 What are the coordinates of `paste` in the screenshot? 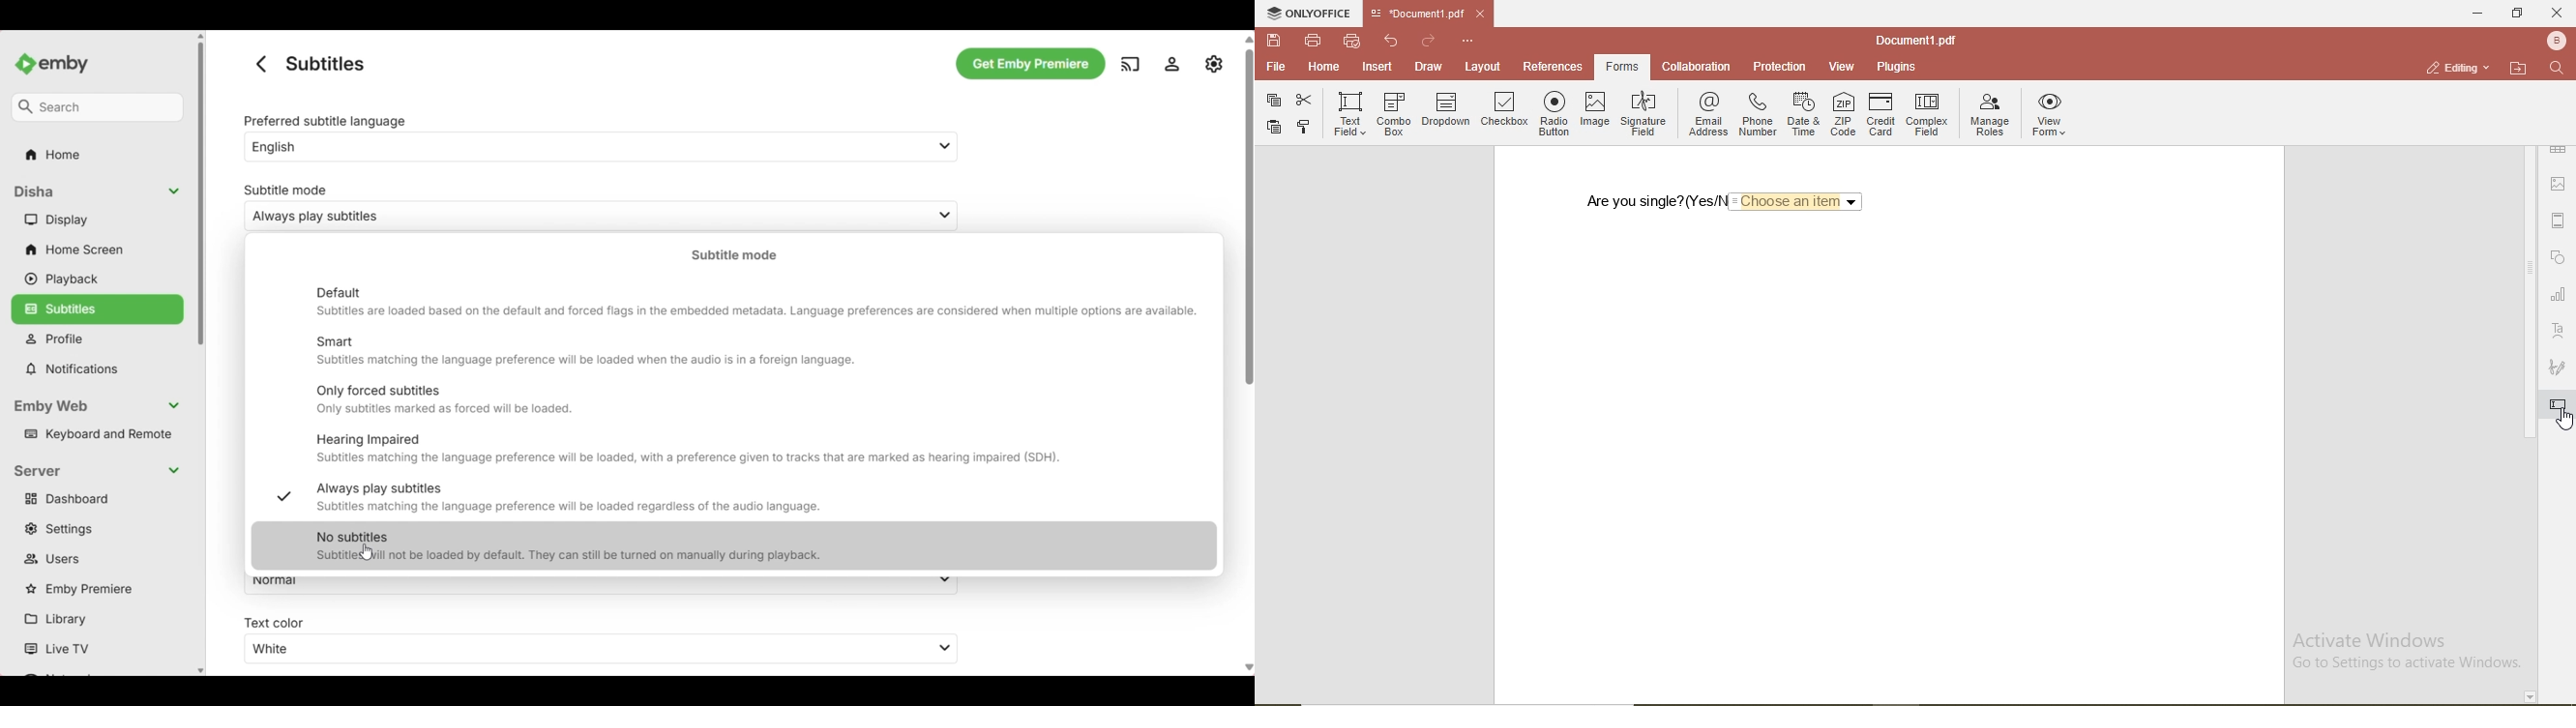 It's located at (1274, 128).